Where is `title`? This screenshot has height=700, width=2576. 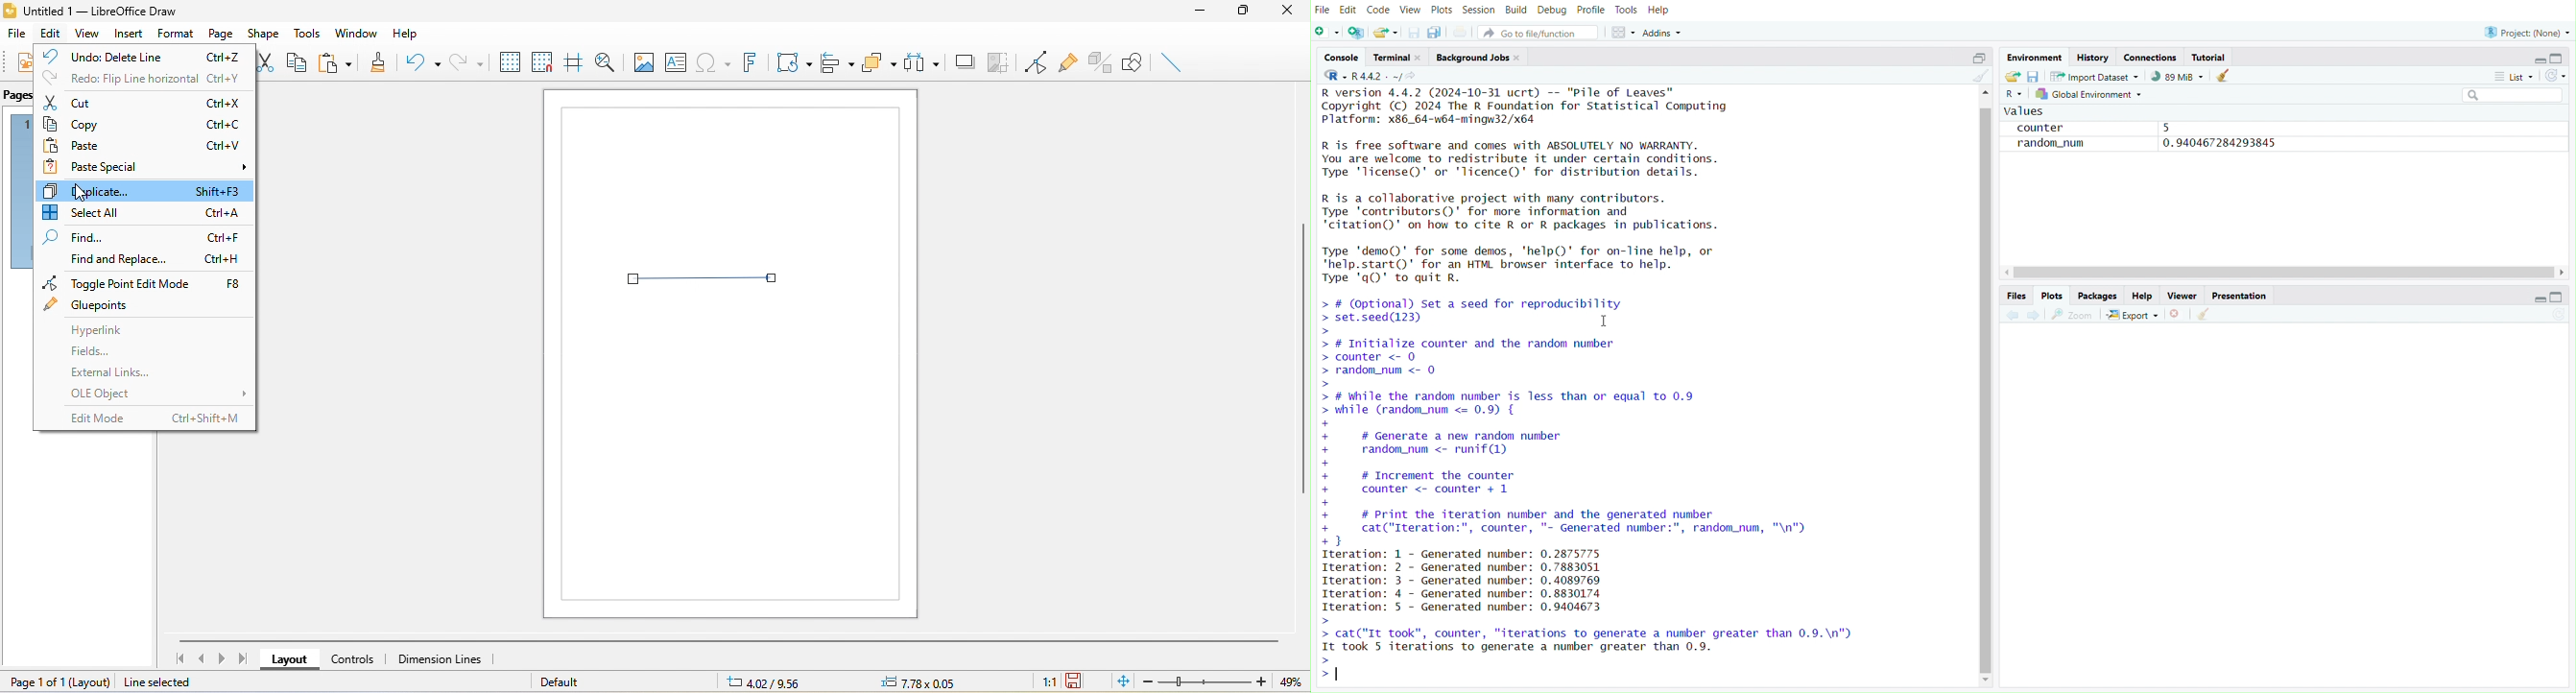
title is located at coordinates (90, 12).